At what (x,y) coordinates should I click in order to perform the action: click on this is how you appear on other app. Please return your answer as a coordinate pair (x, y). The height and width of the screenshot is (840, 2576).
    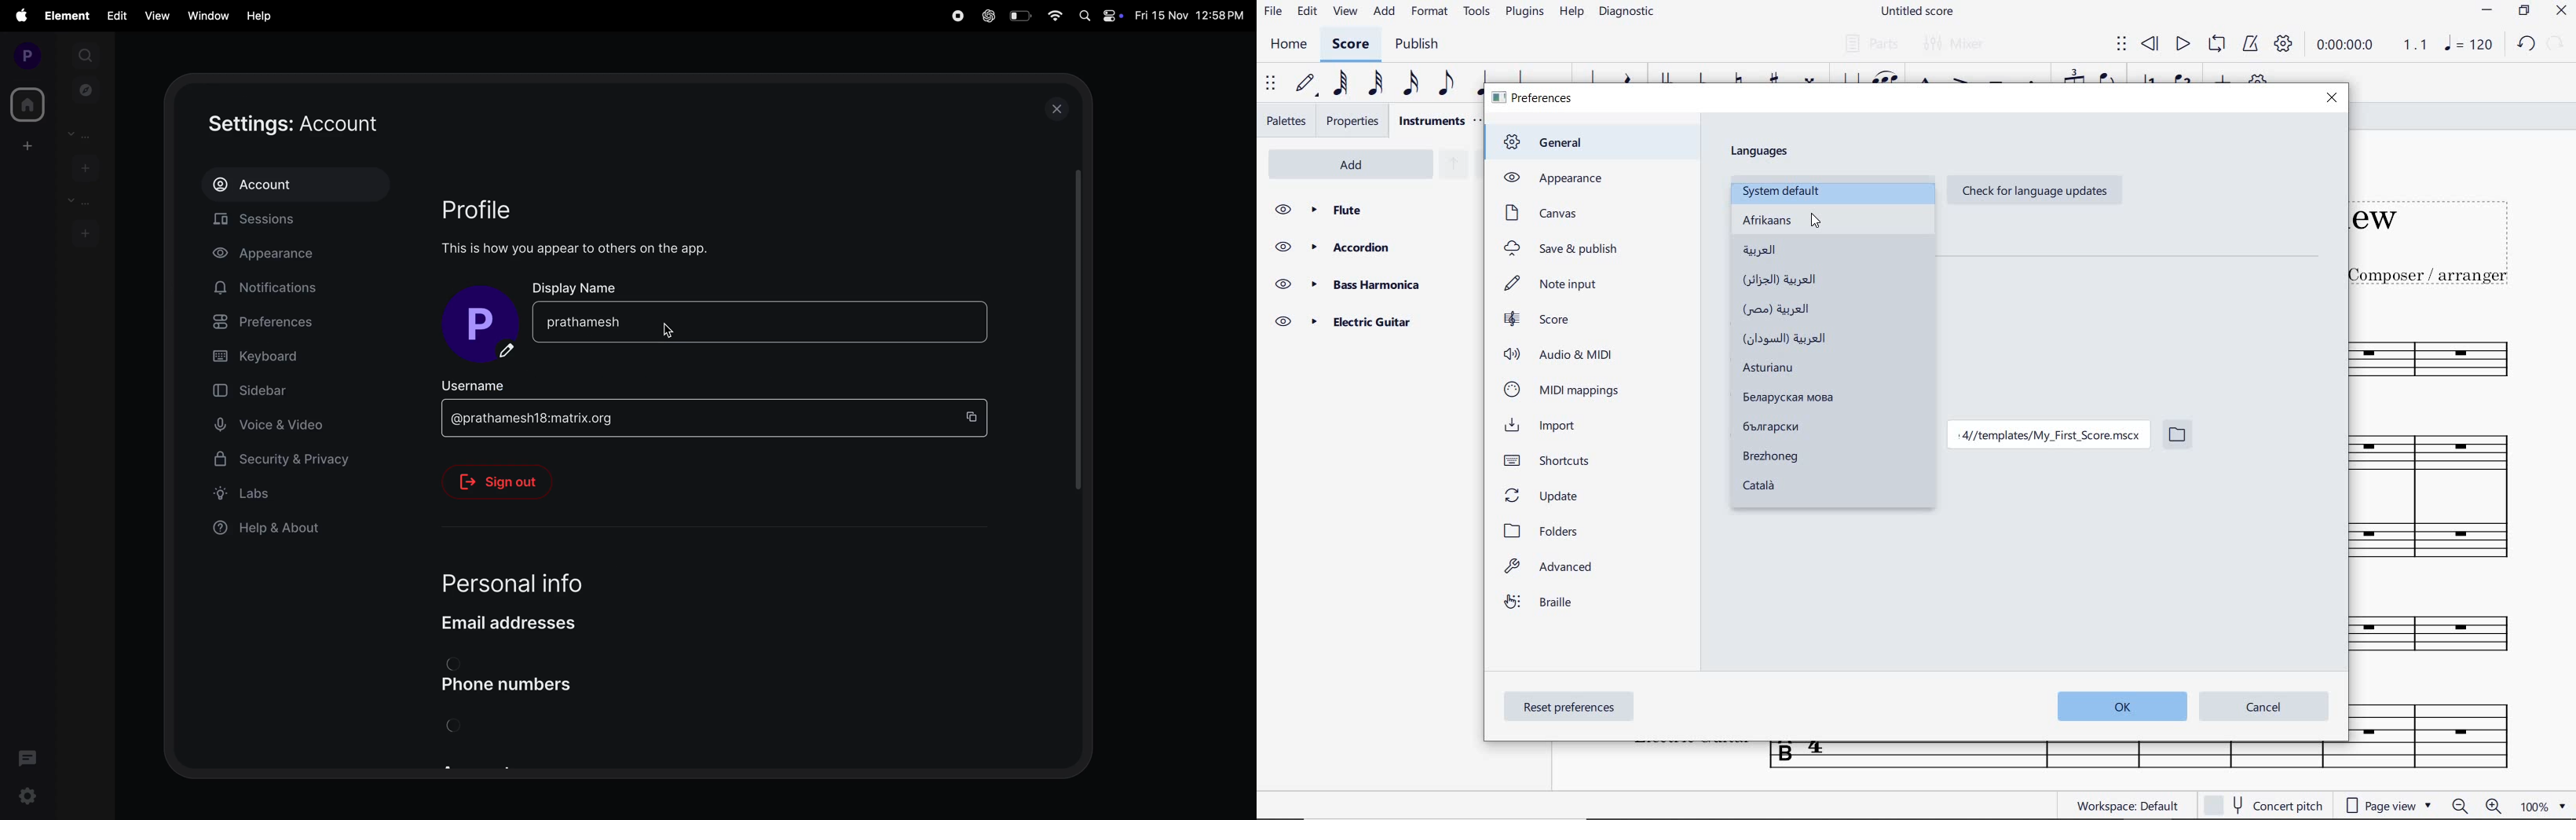
    Looking at the image, I should click on (586, 248).